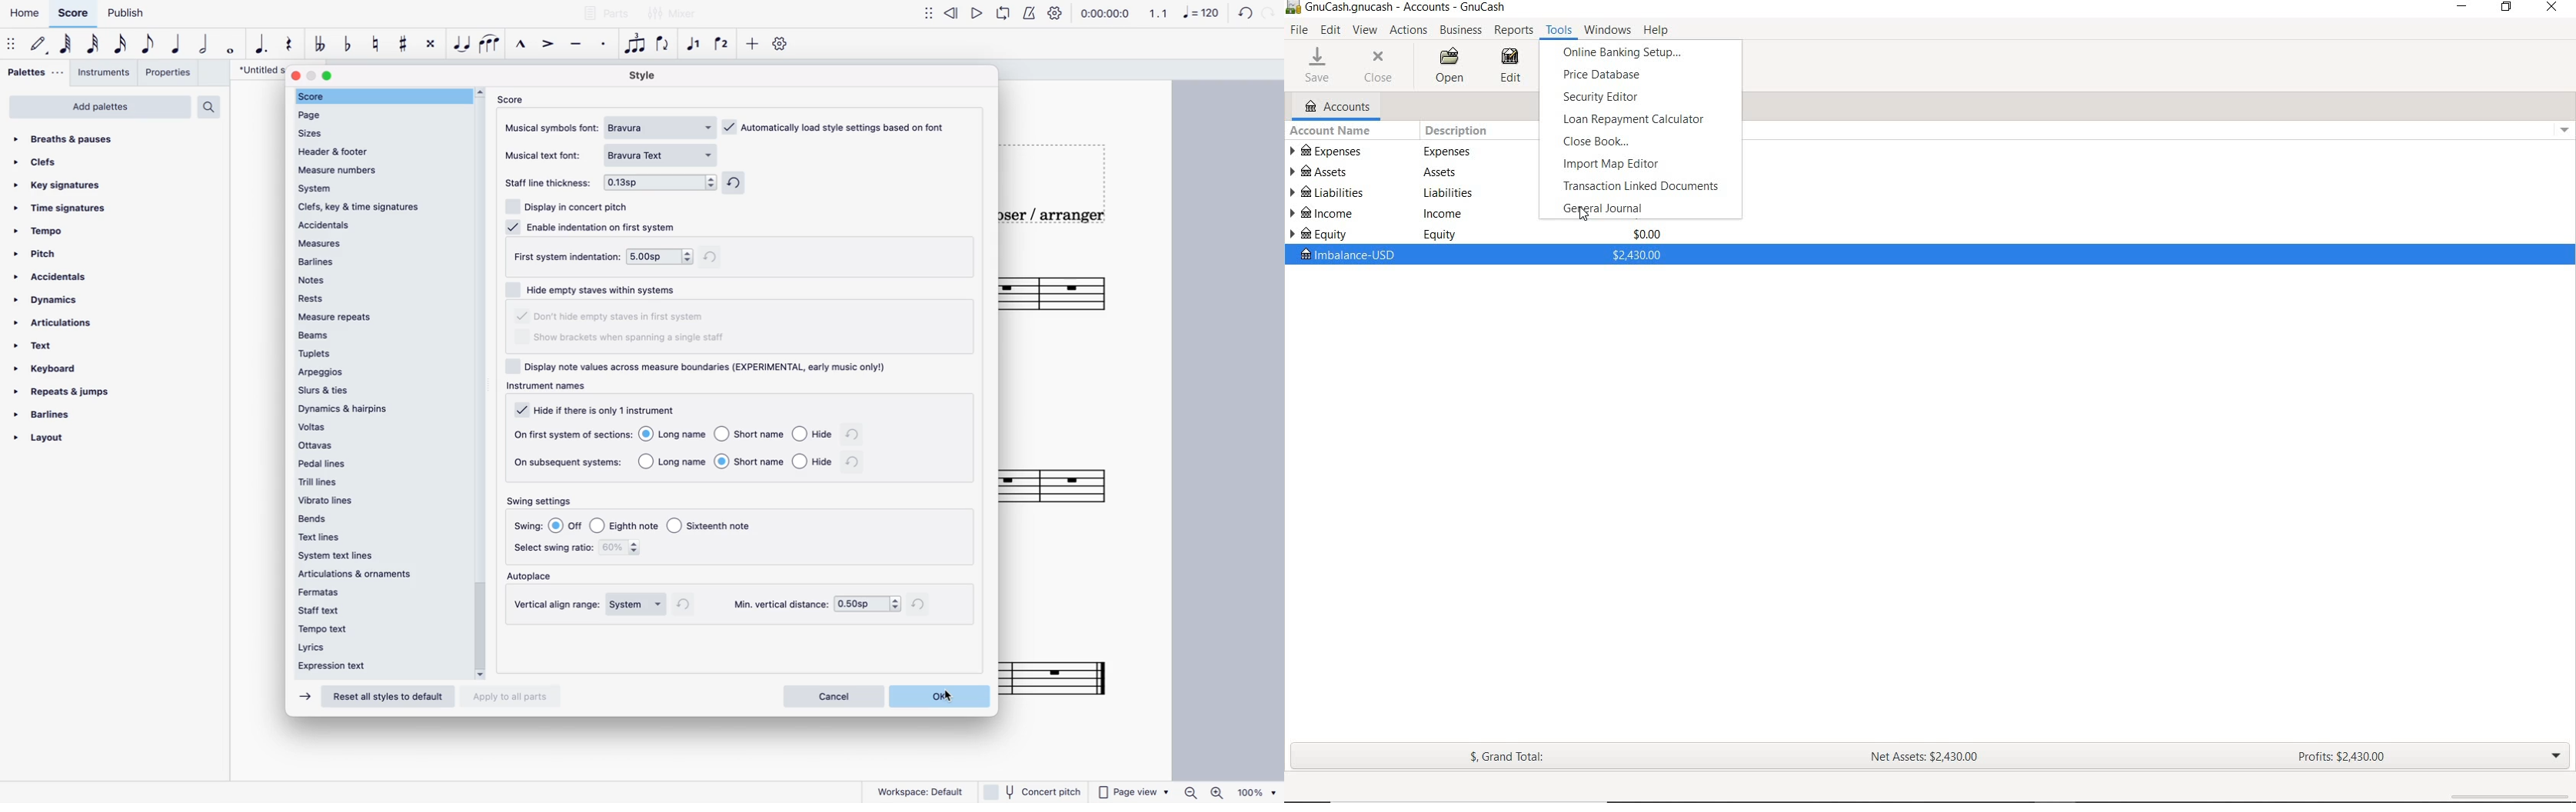 The height and width of the screenshot is (812, 2576). Describe the element at coordinates (375, 131) in the screenshot. I see `sizes` at that location.